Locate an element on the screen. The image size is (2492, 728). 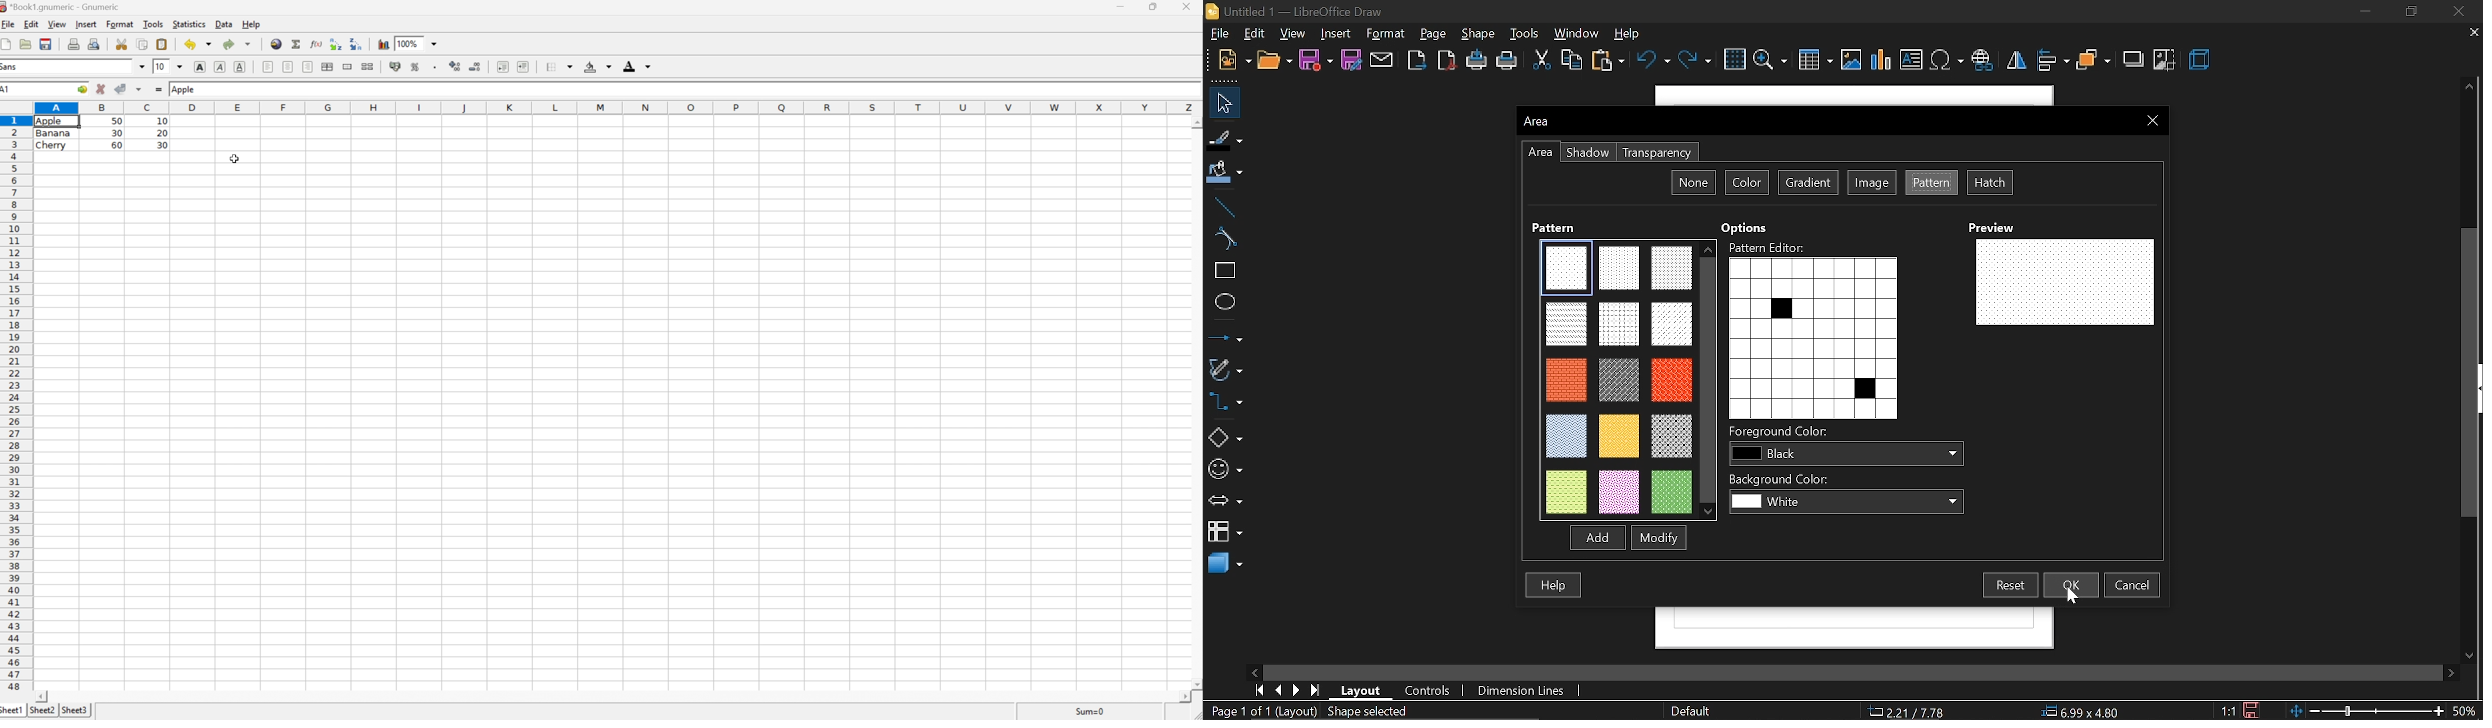
shadow is located at coordinates (2131, 58).